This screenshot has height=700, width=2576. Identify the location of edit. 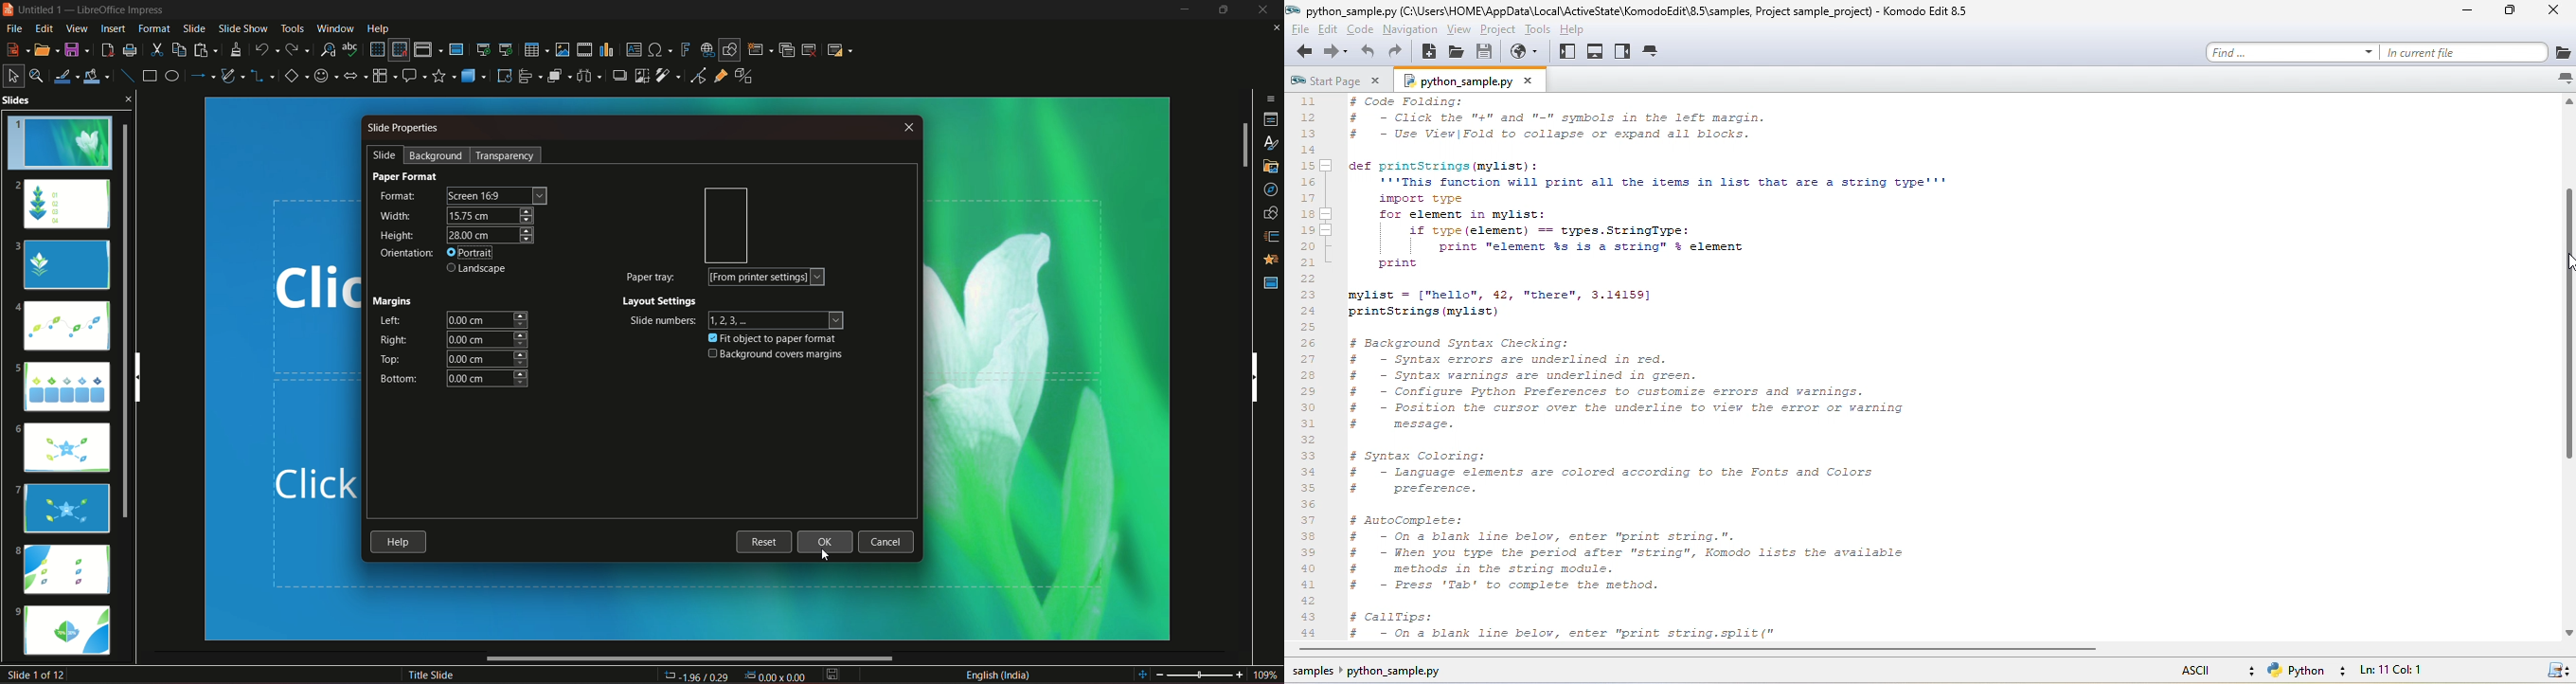
(1331, 29).